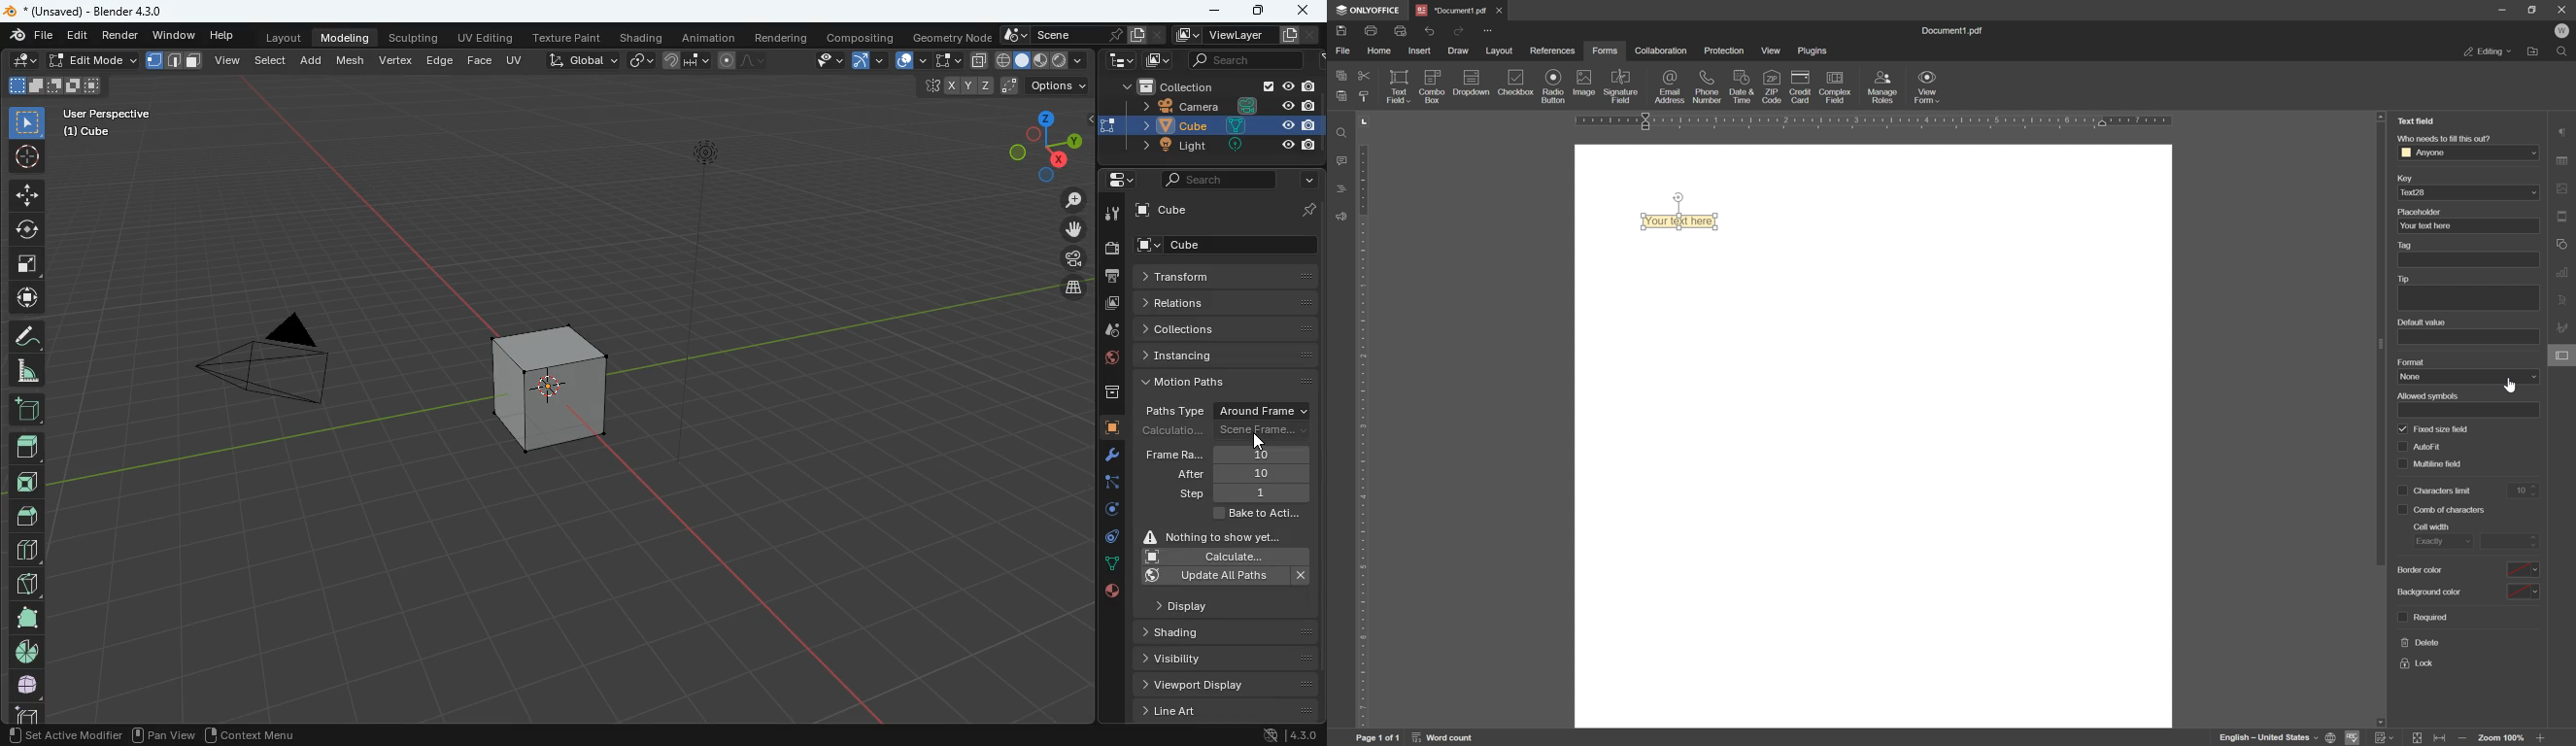 The image size is (2576, 756). Describe the element at coordinates (1218, 179) in the screenshot. I see `search` at that location.